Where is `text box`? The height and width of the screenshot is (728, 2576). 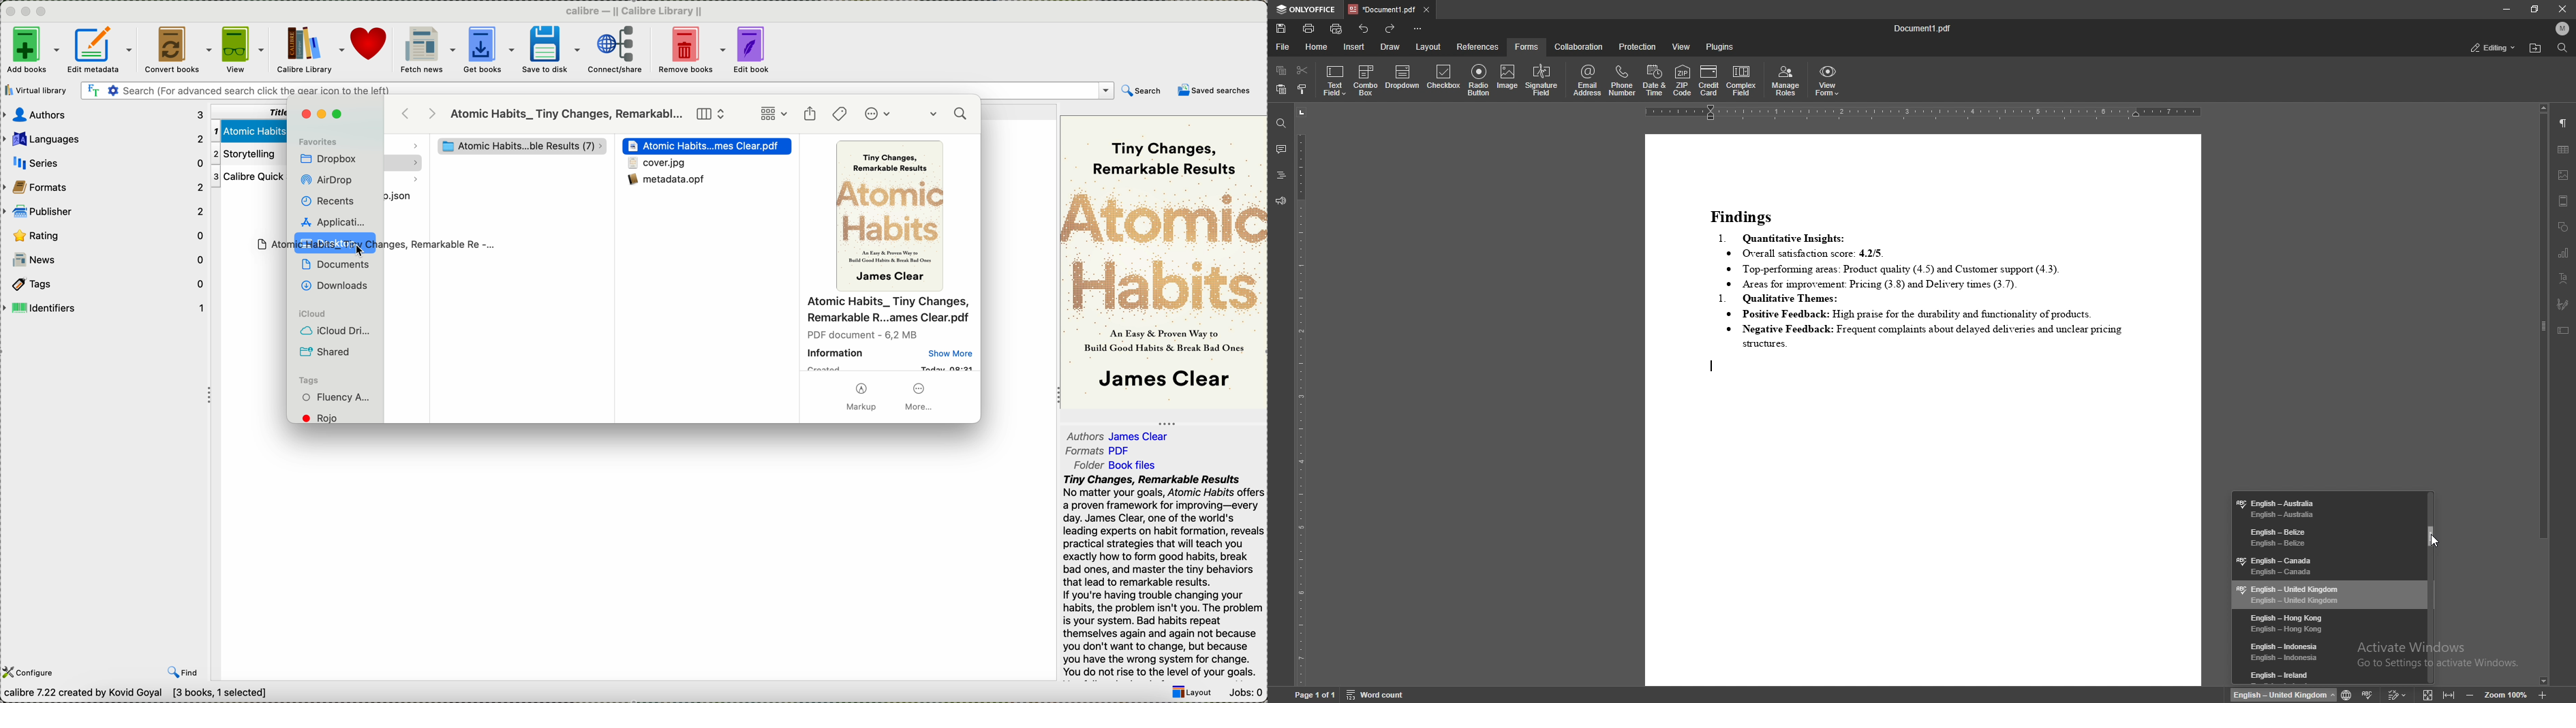
text box is located at coordinates (2563, 330).